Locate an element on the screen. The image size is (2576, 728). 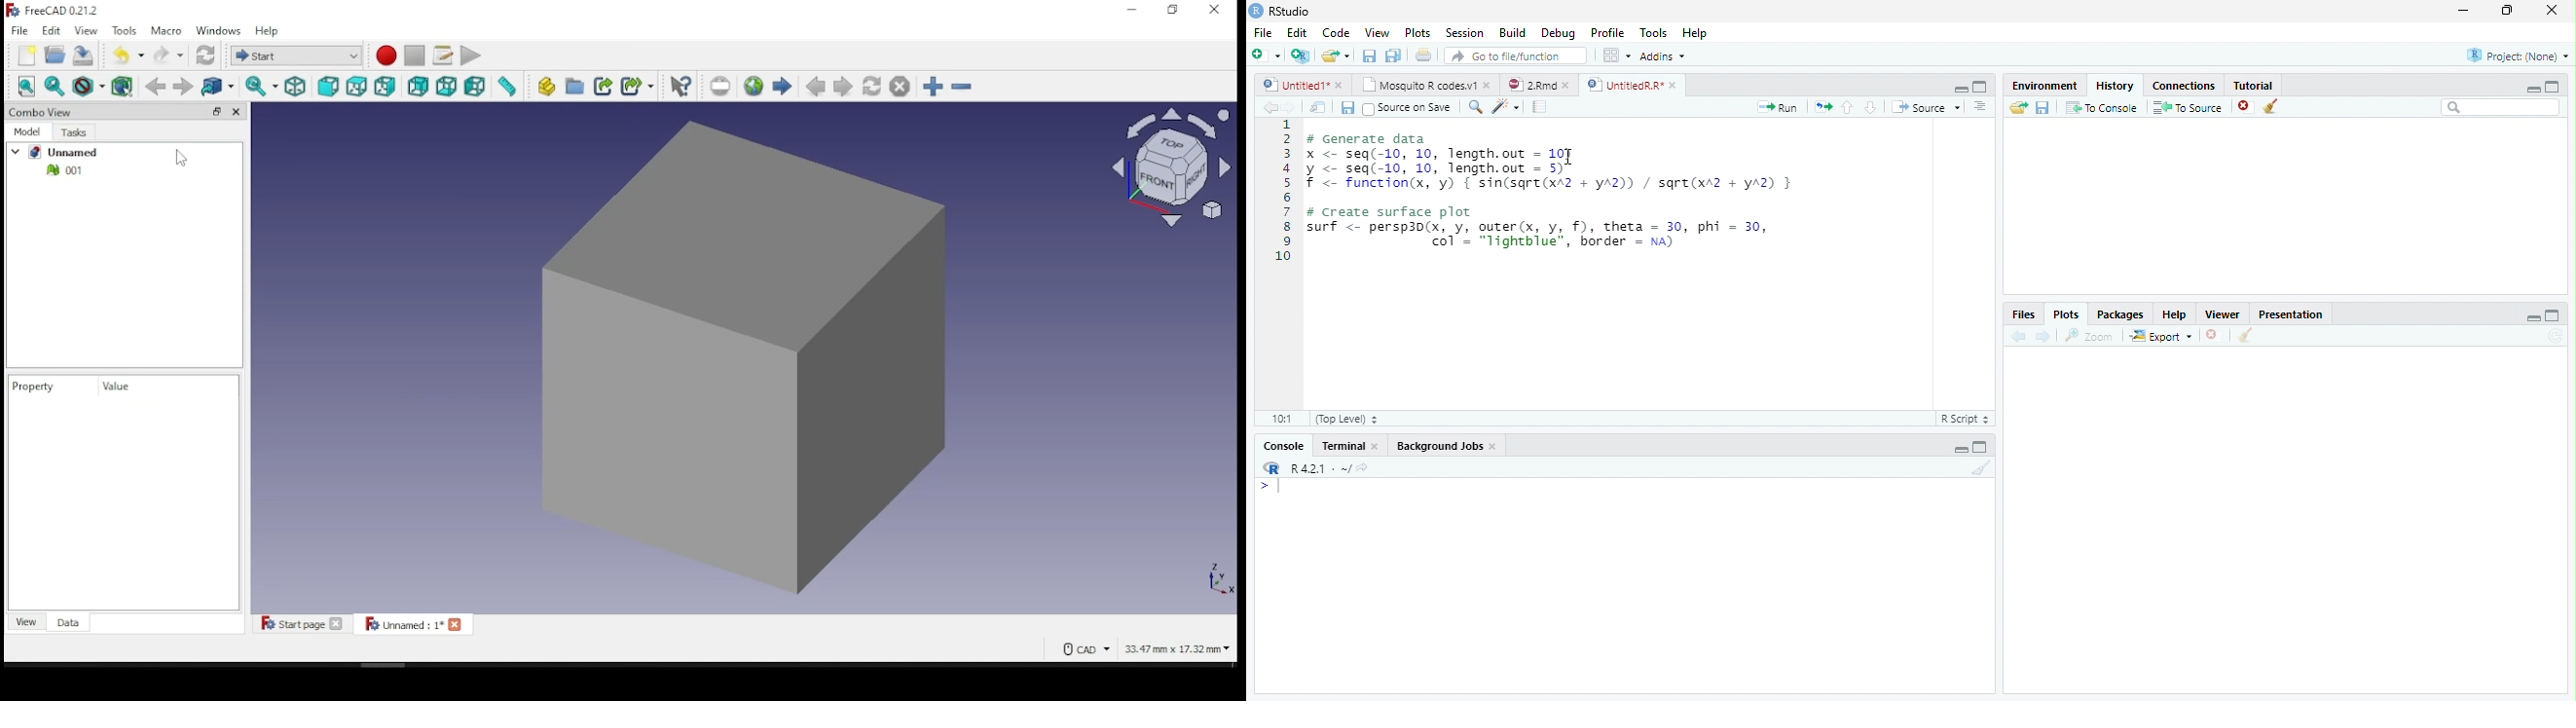
Source on Save is located at coordinates (1409, 107).